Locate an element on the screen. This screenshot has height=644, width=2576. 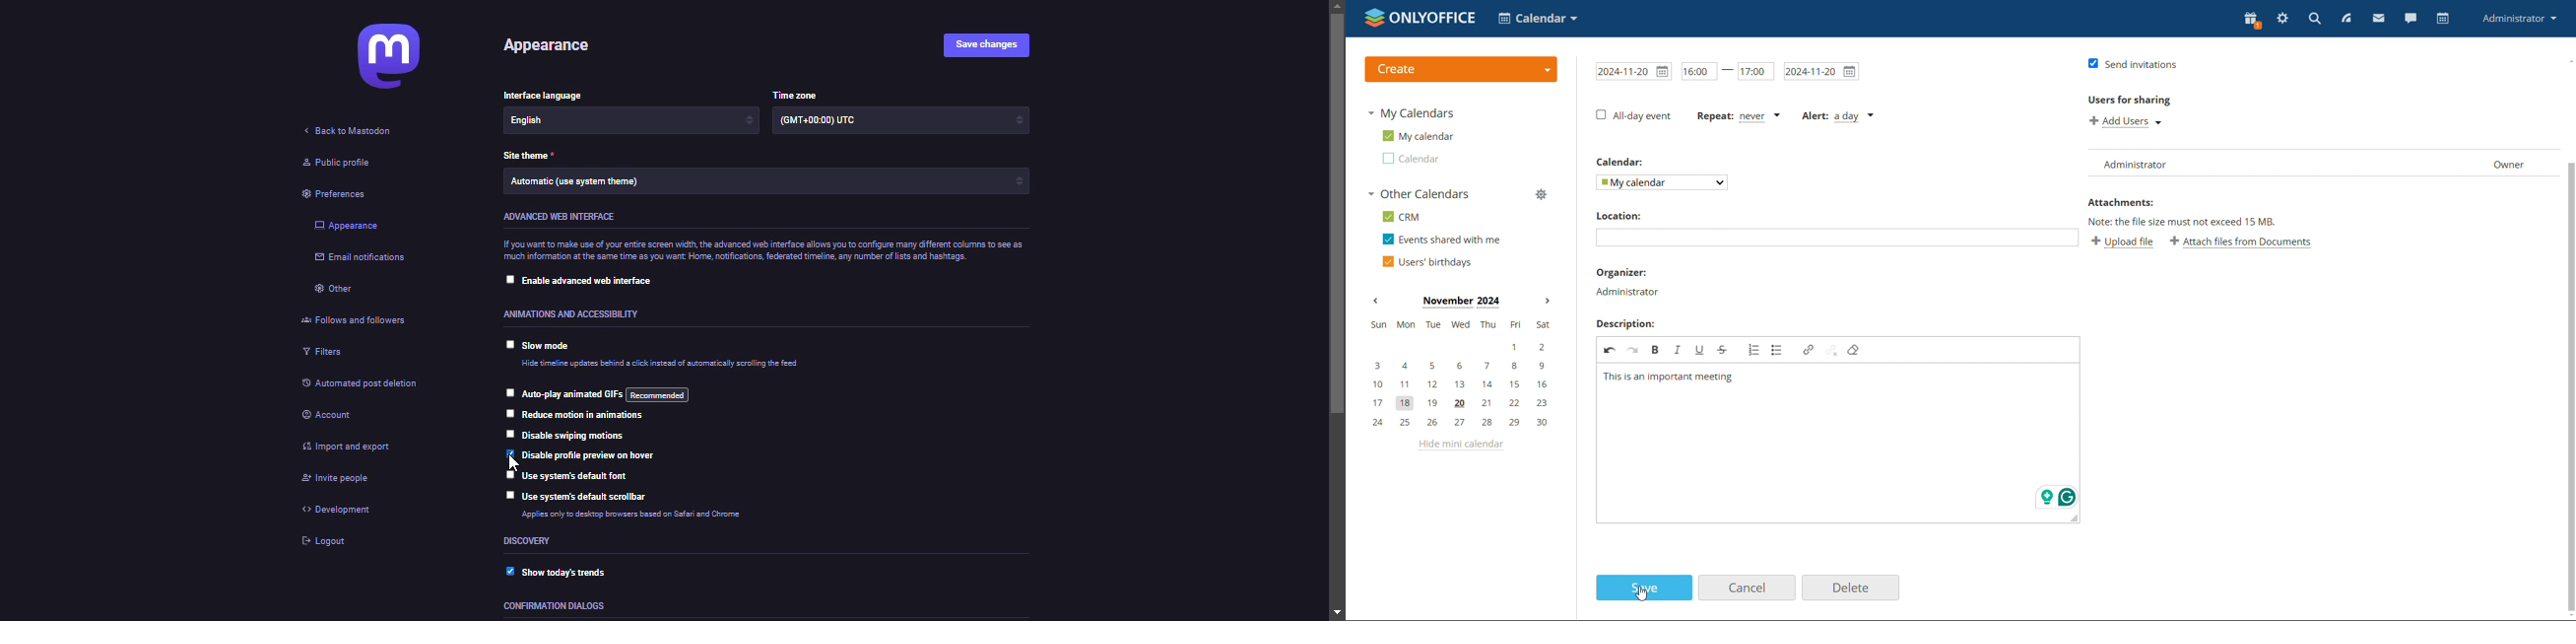
filters is located at coordinates (323, 352).